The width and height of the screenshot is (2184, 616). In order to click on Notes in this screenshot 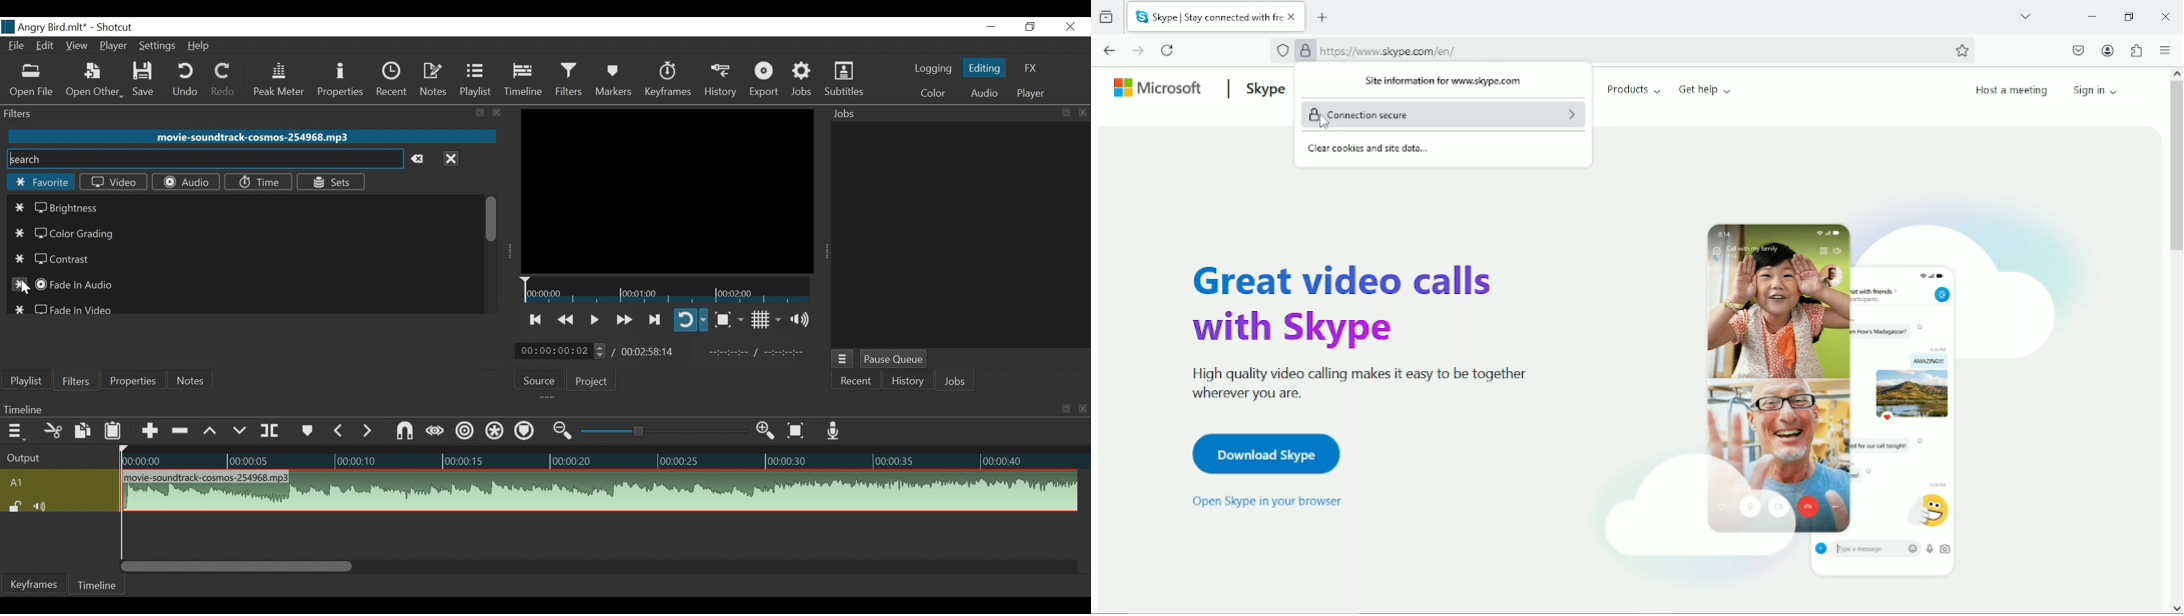, I will do `click(435, 80)`.